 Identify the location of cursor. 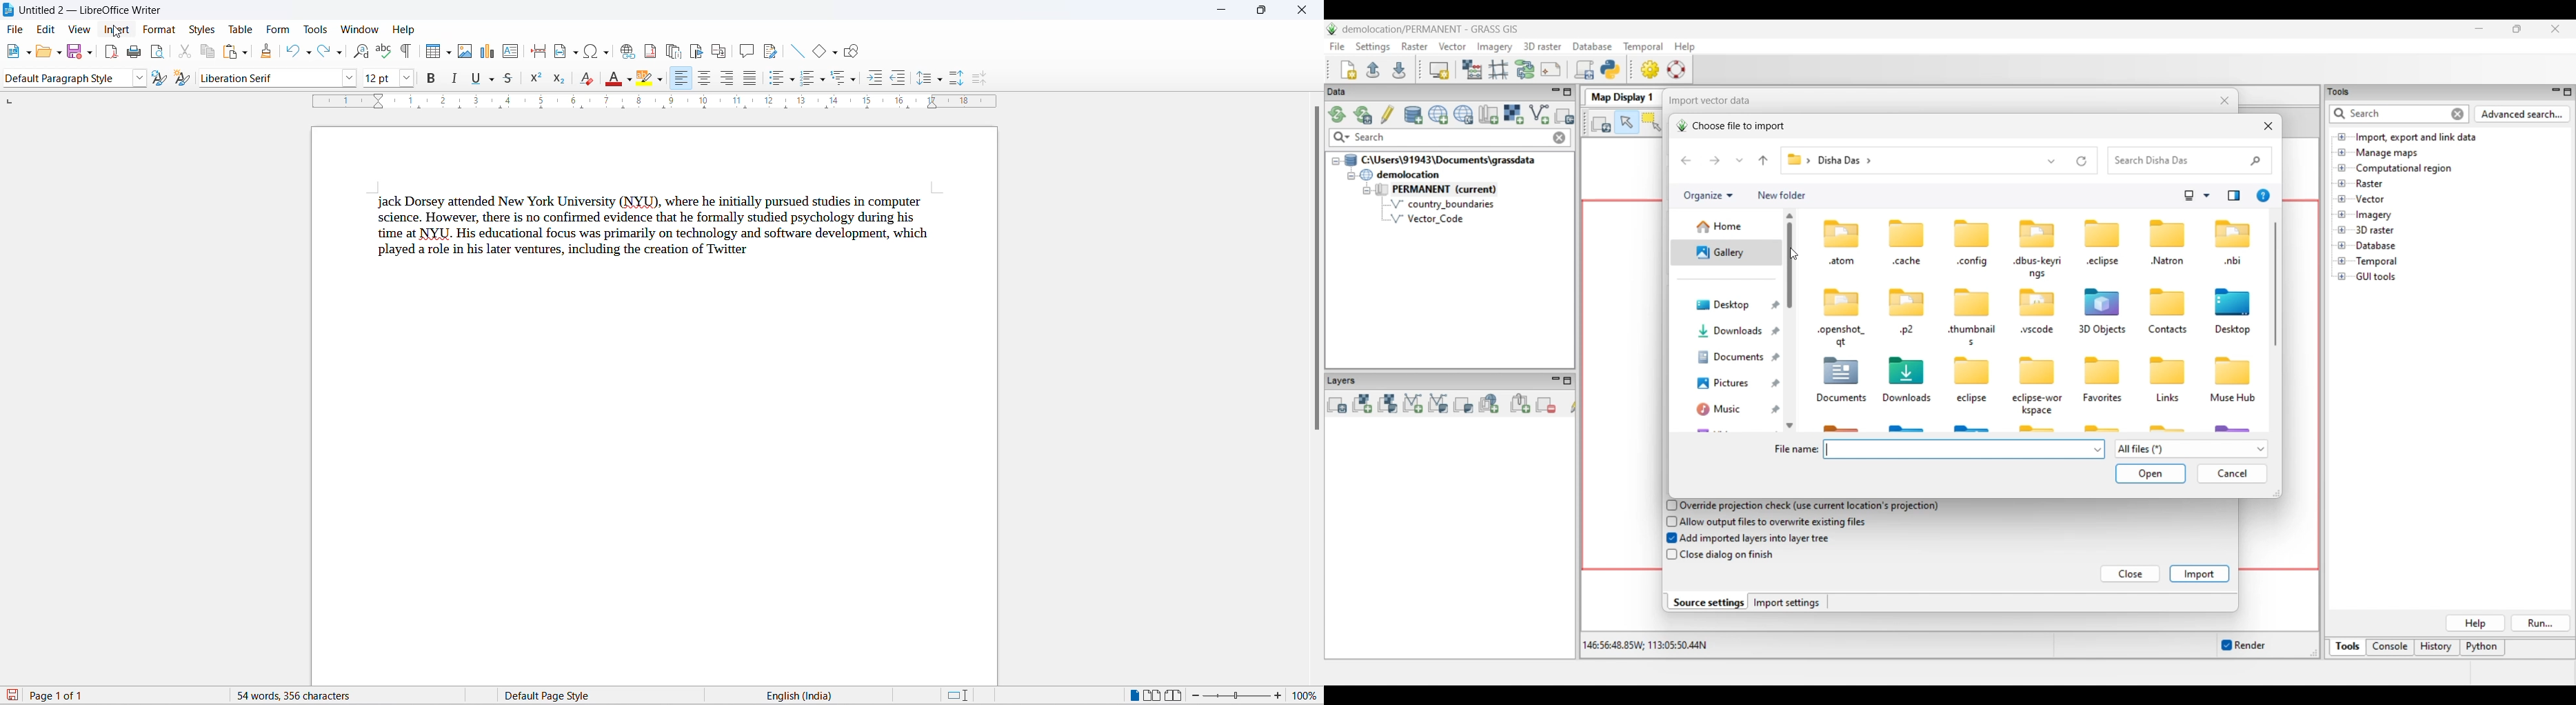
(119, 32).